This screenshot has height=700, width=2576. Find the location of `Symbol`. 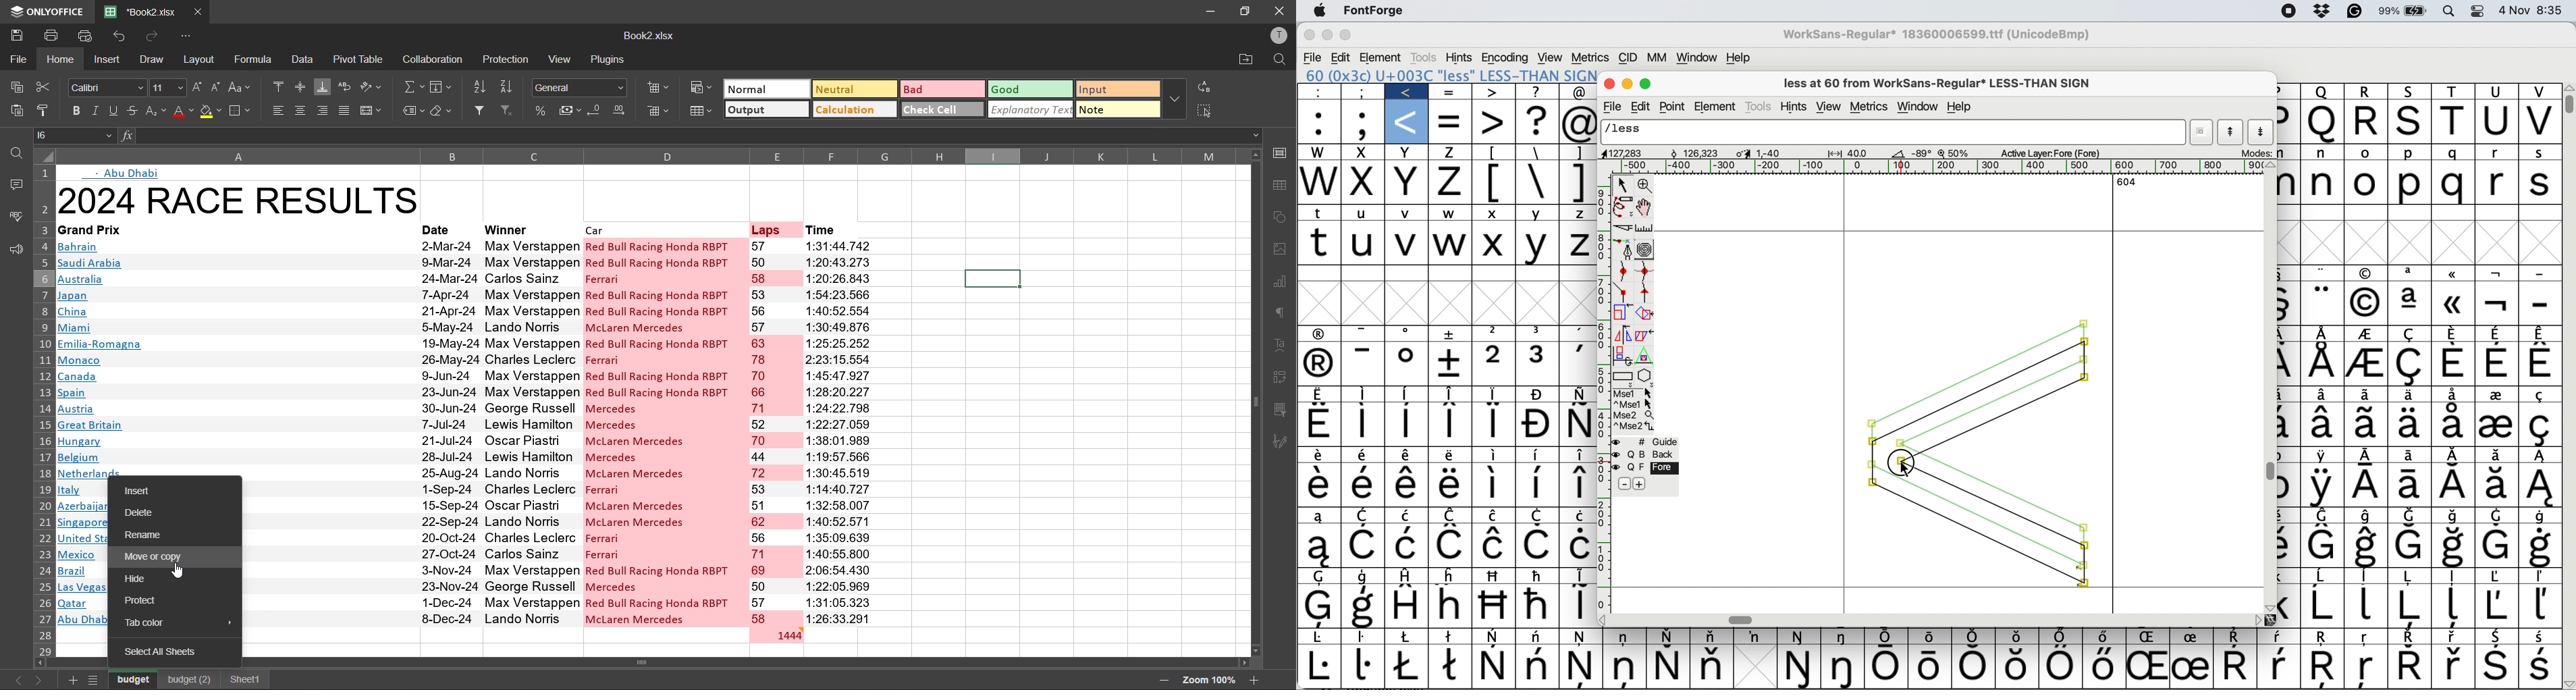

Symbol is located at coordinates (1366, 395).